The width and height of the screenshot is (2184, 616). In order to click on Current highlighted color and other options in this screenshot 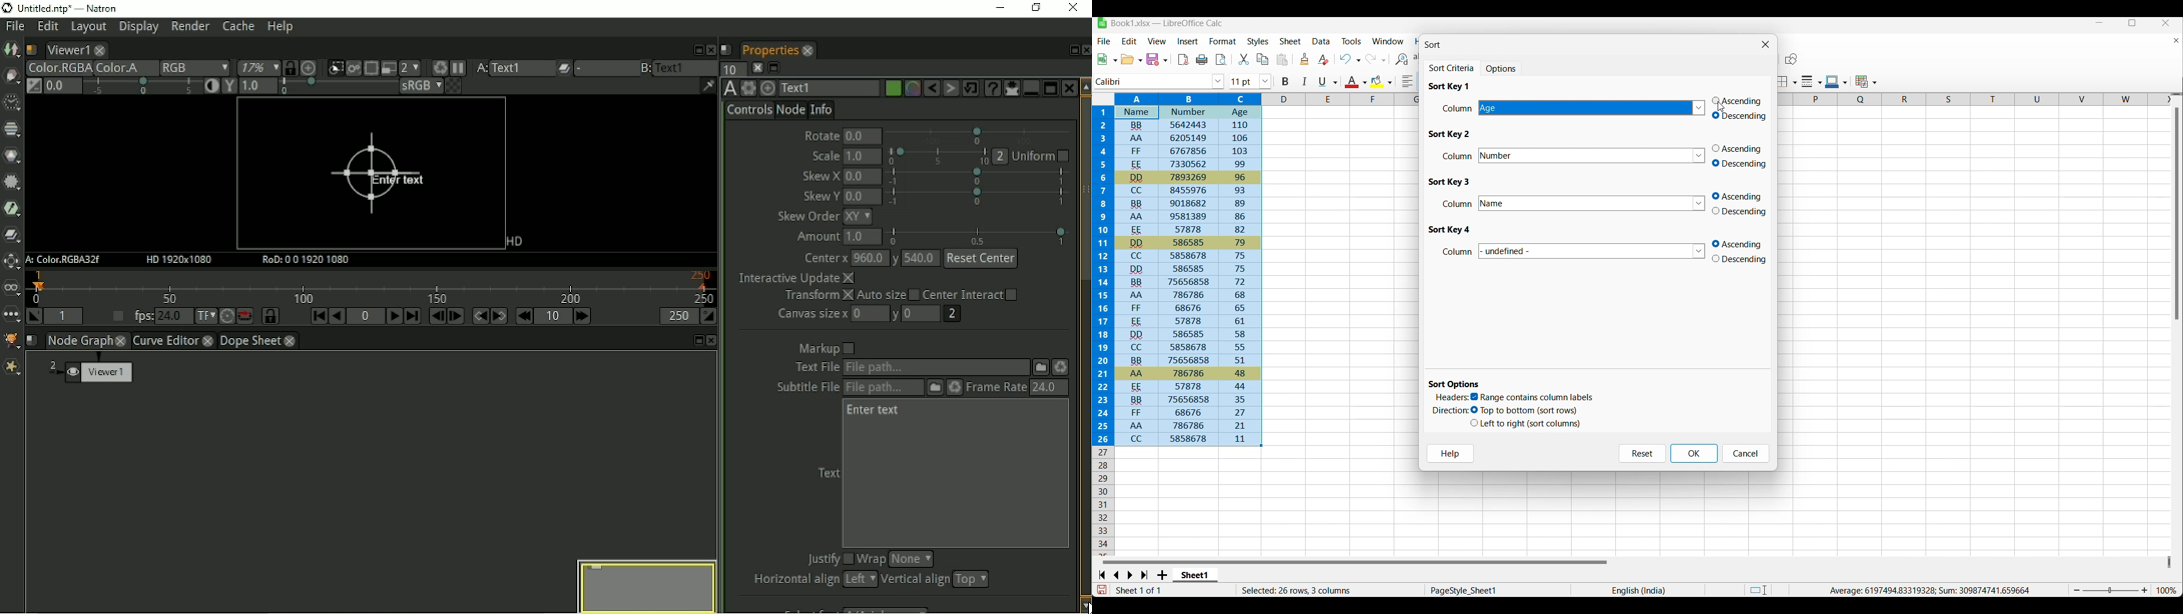, I will do `click(1381, 82)`.